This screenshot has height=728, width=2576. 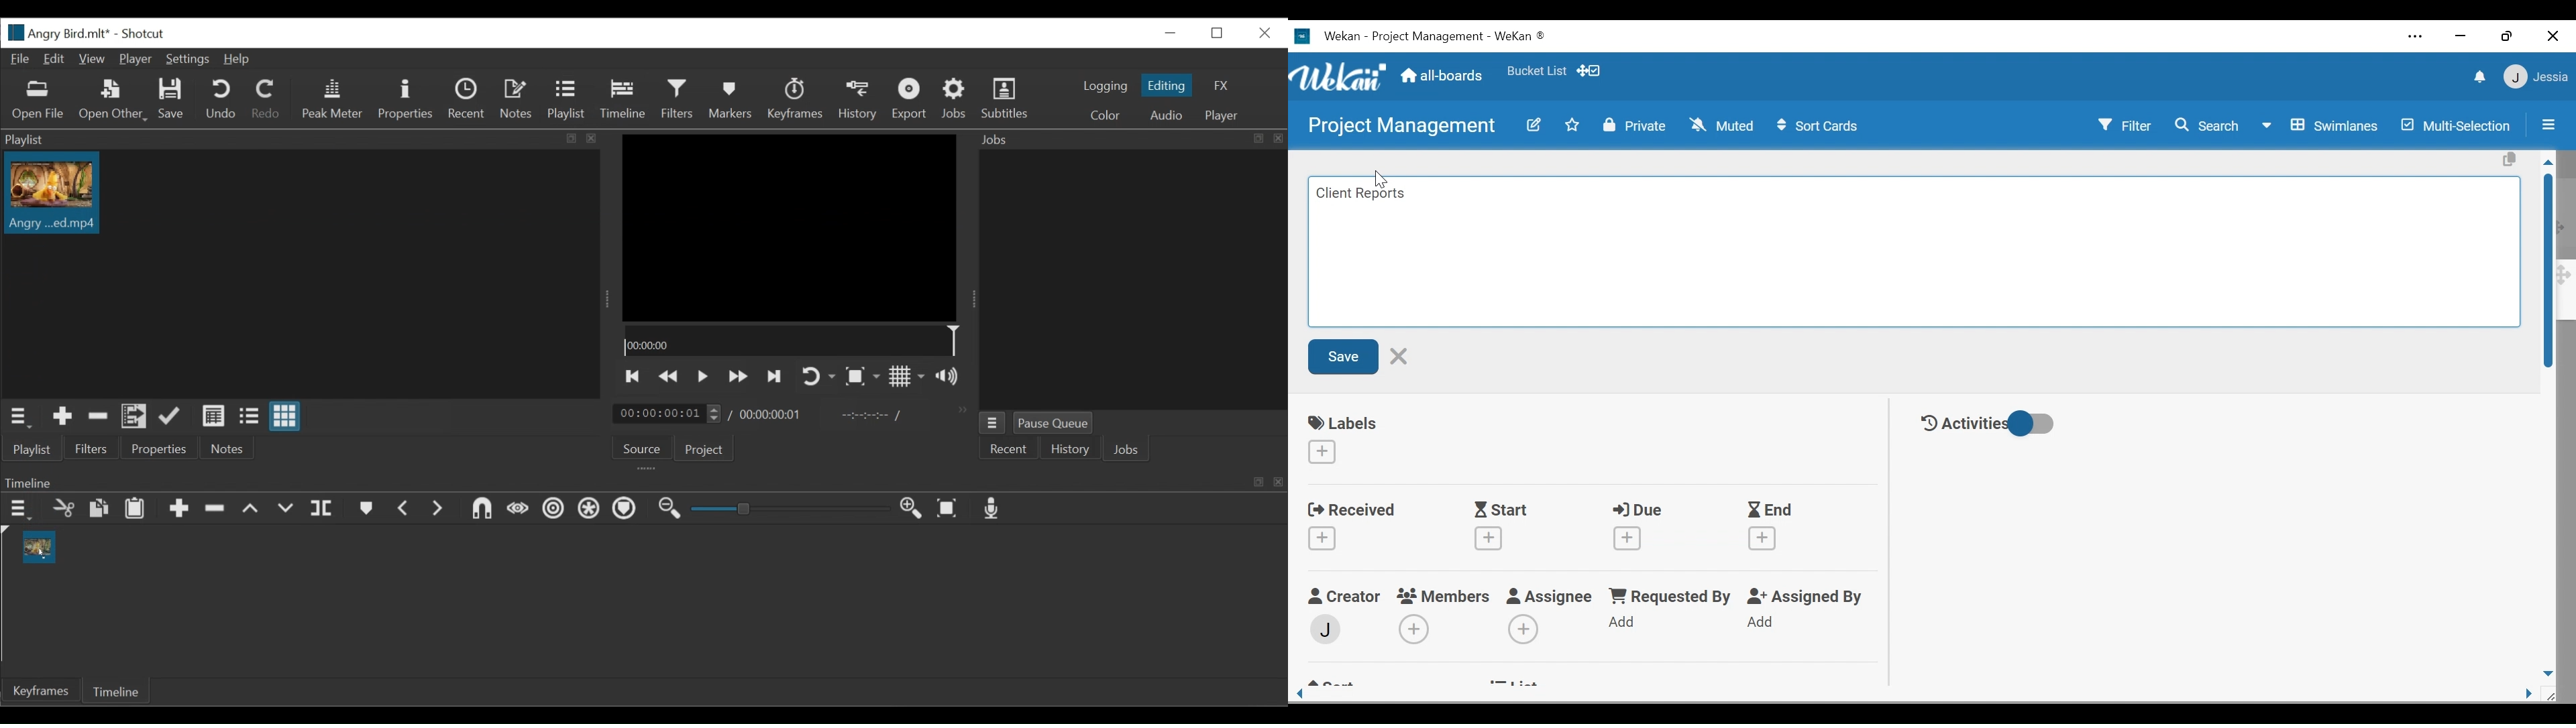 I want to click on File, so click(x=21, y=60).